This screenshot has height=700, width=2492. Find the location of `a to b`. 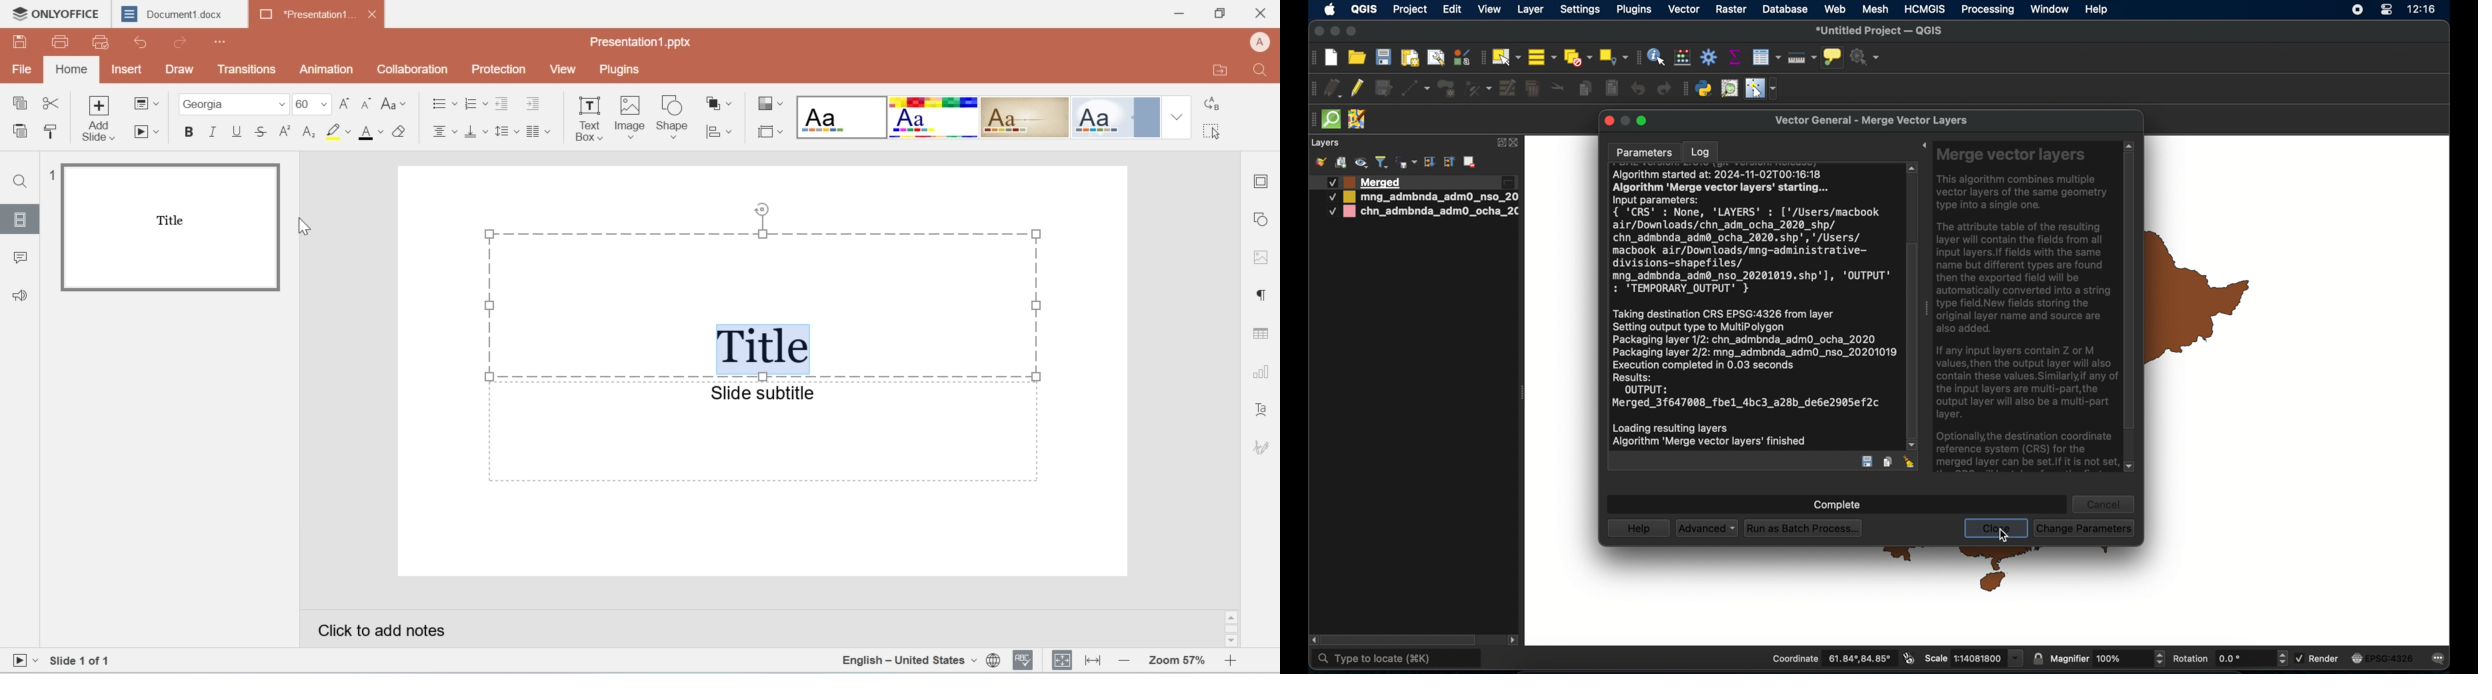

a to b is located at coordinates (1210, 105).